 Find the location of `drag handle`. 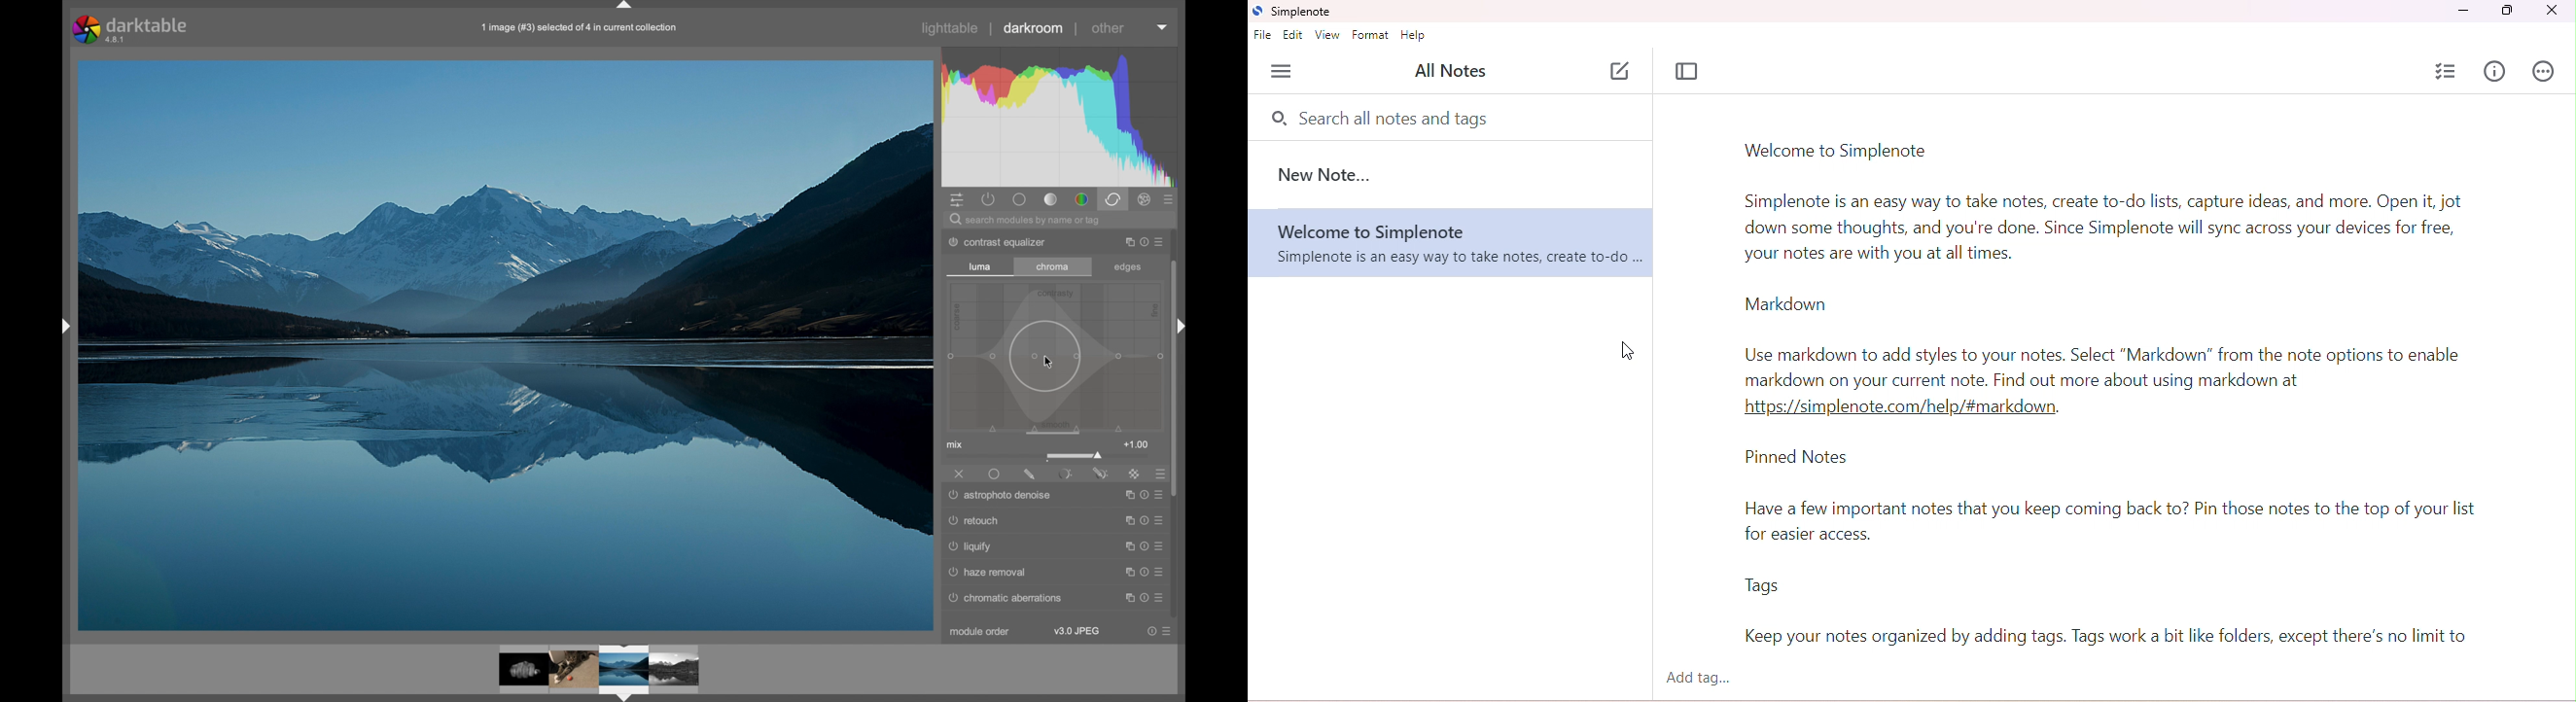

drag handle is located at coordinates (64, 328).